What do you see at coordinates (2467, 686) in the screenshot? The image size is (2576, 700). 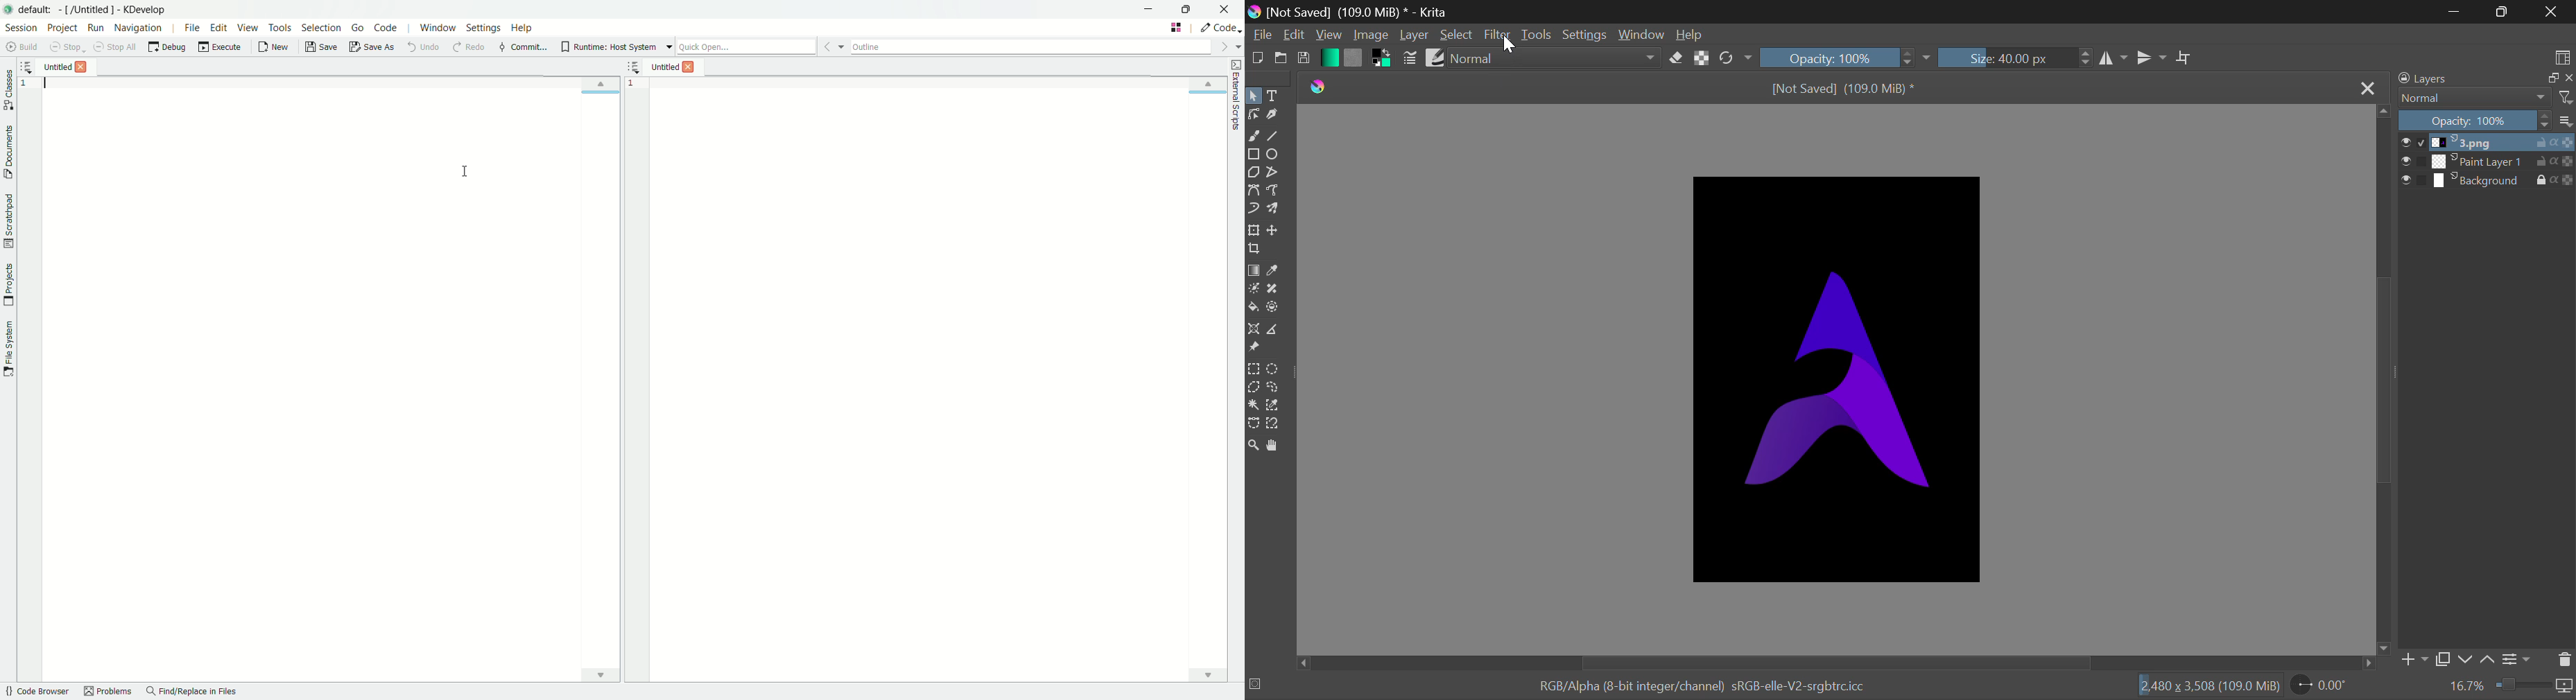 I see `16.7%` at bounding box center [2467, 686].